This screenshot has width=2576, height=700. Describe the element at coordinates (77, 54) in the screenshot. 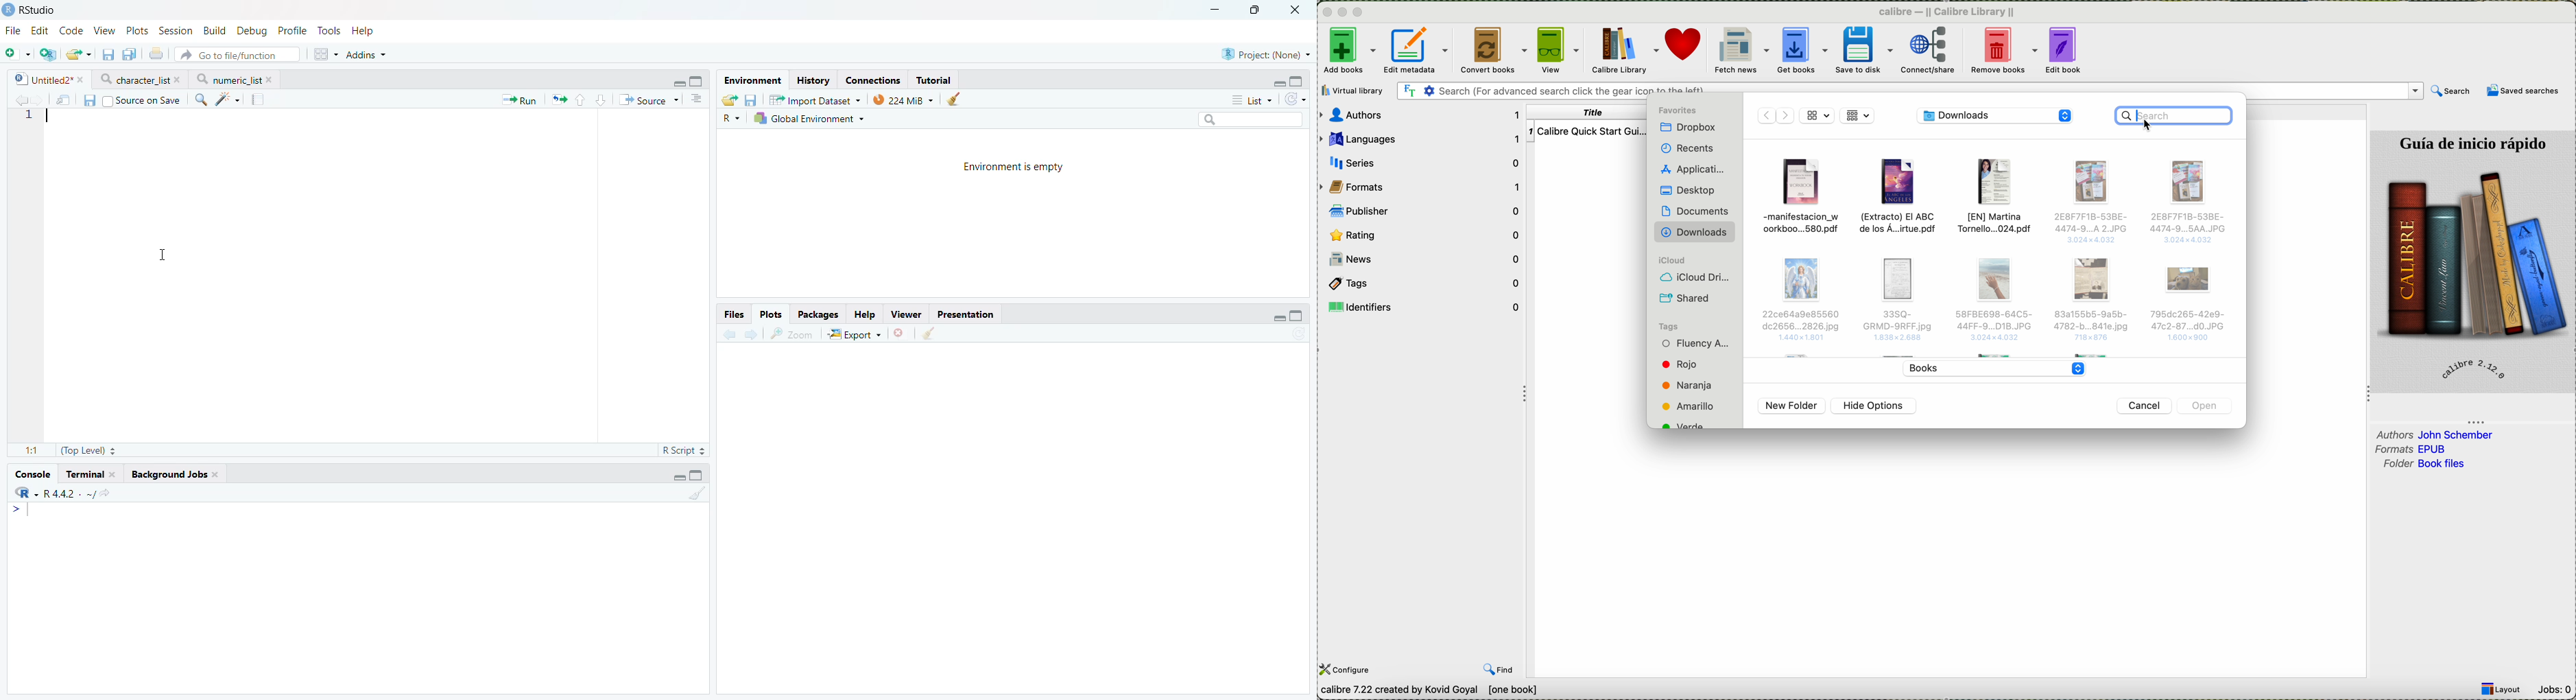

I see `Open existing file` at that location.